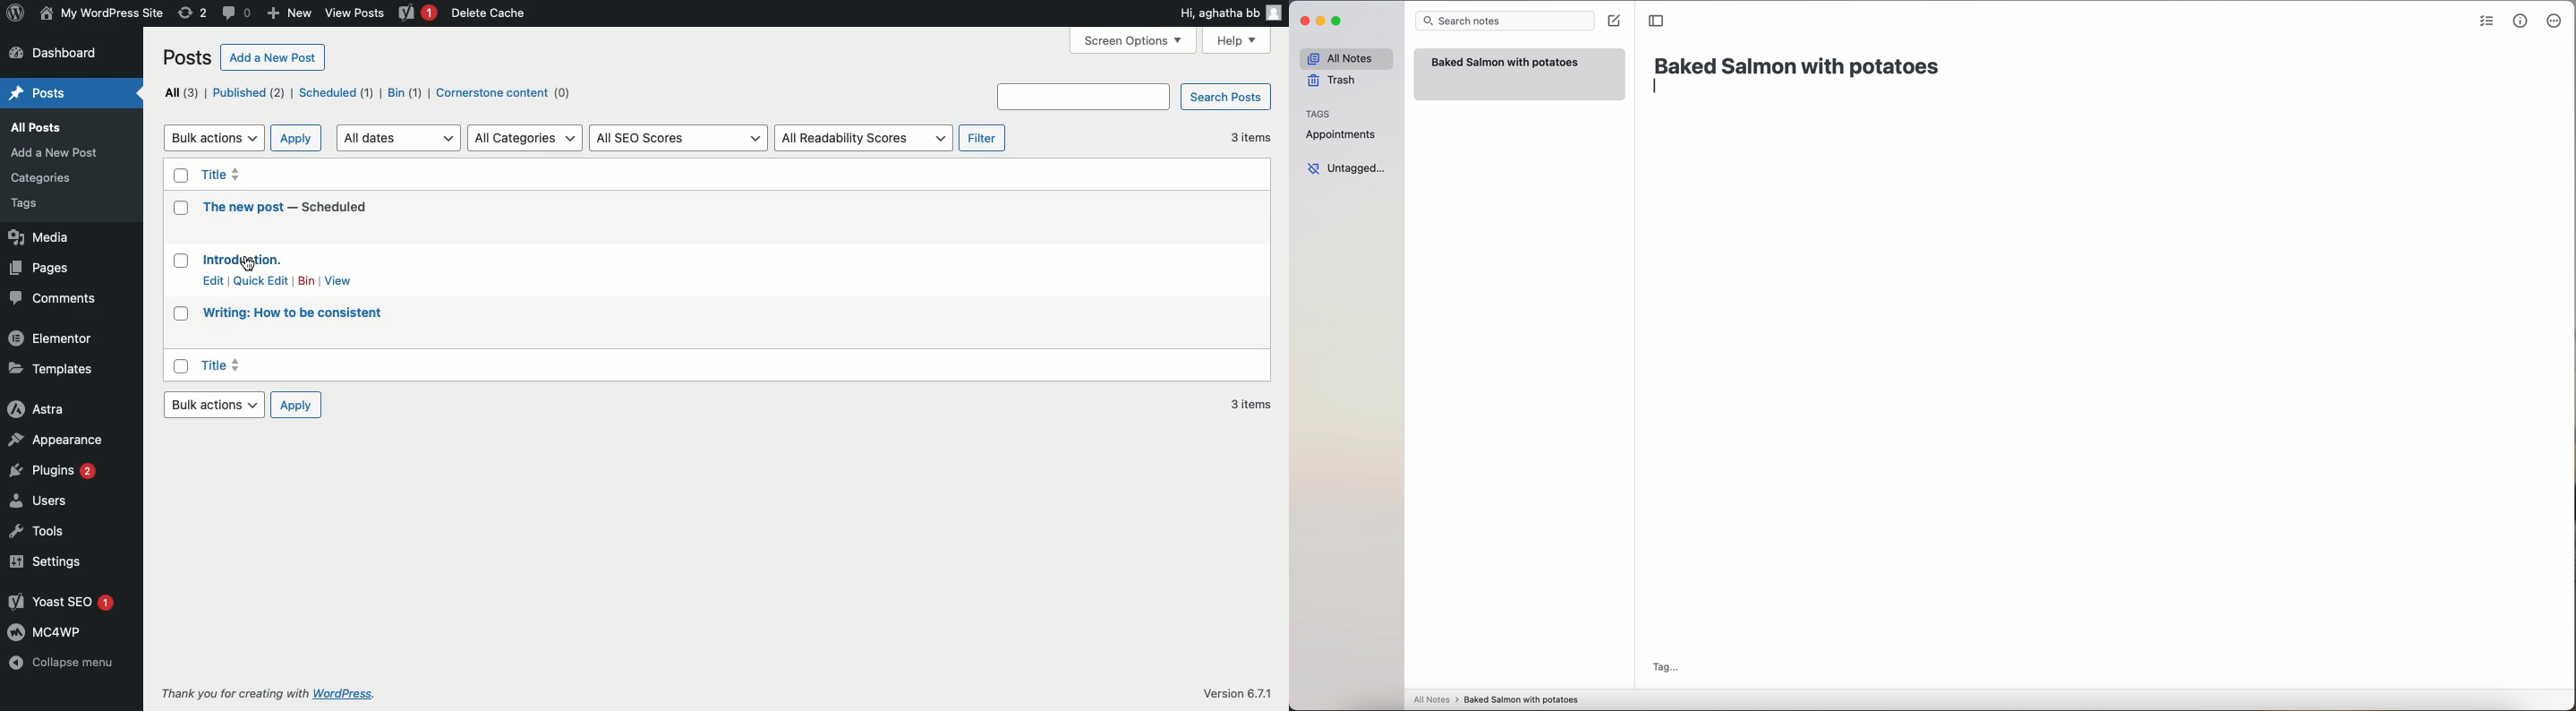  Describe the element at coordinates (272, 56) in the screenshot. I see `Add new post` at that location.